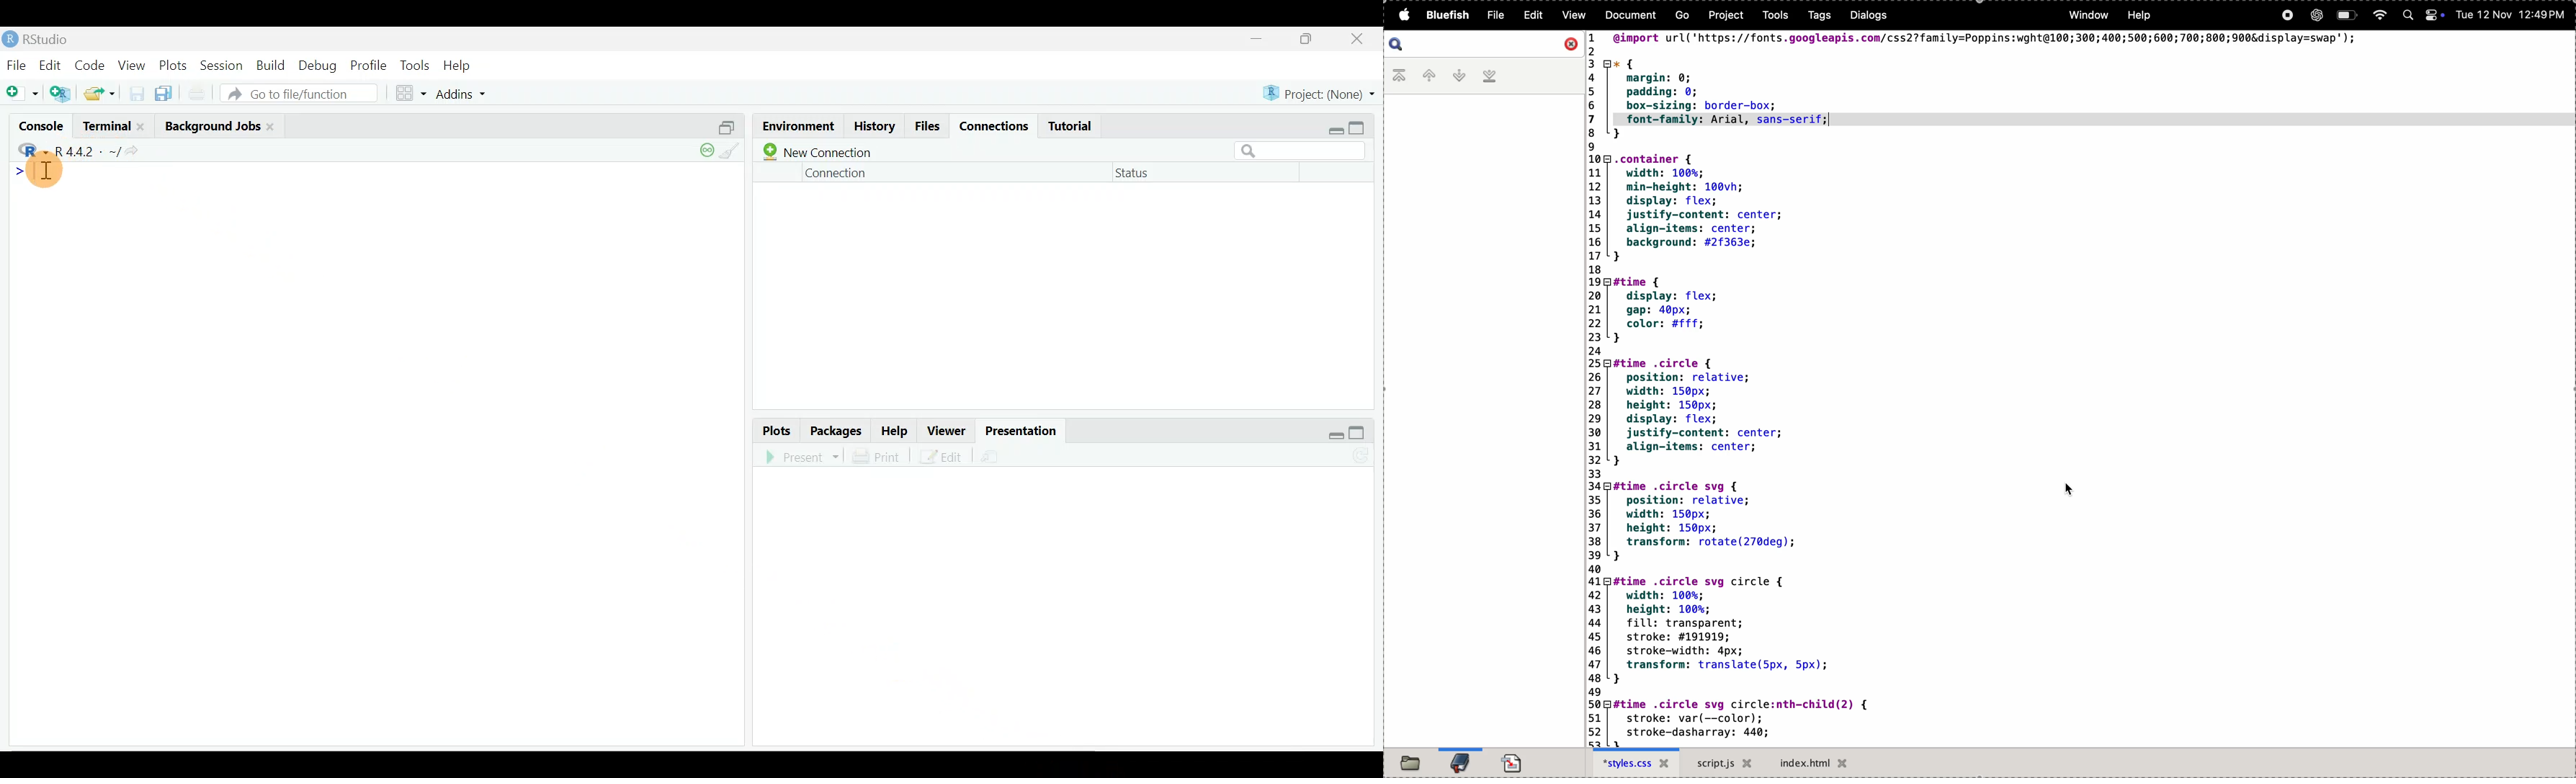 This screenshot has width=2576, height=784. What do you see at coordinates (1361, 432) in the screenshot?
I see `maximize` at bounding box center [1361, 432].